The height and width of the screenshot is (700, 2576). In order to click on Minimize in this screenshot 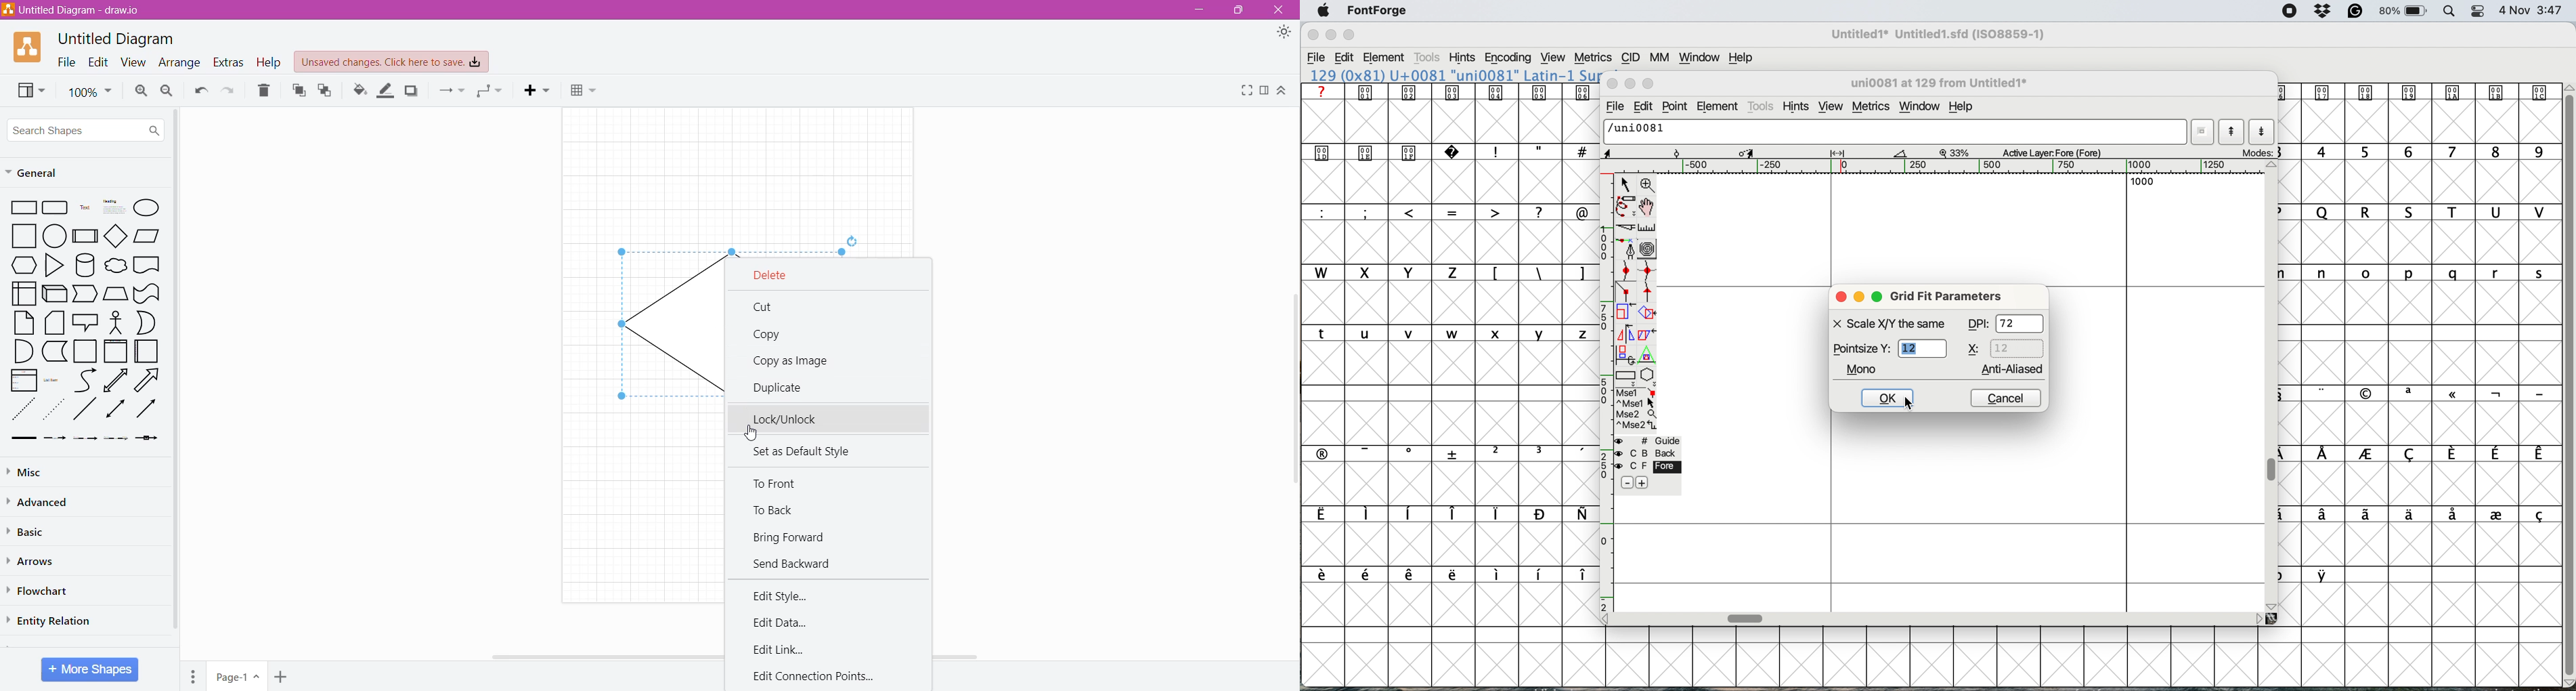, I will do `click(1198, 10)`.